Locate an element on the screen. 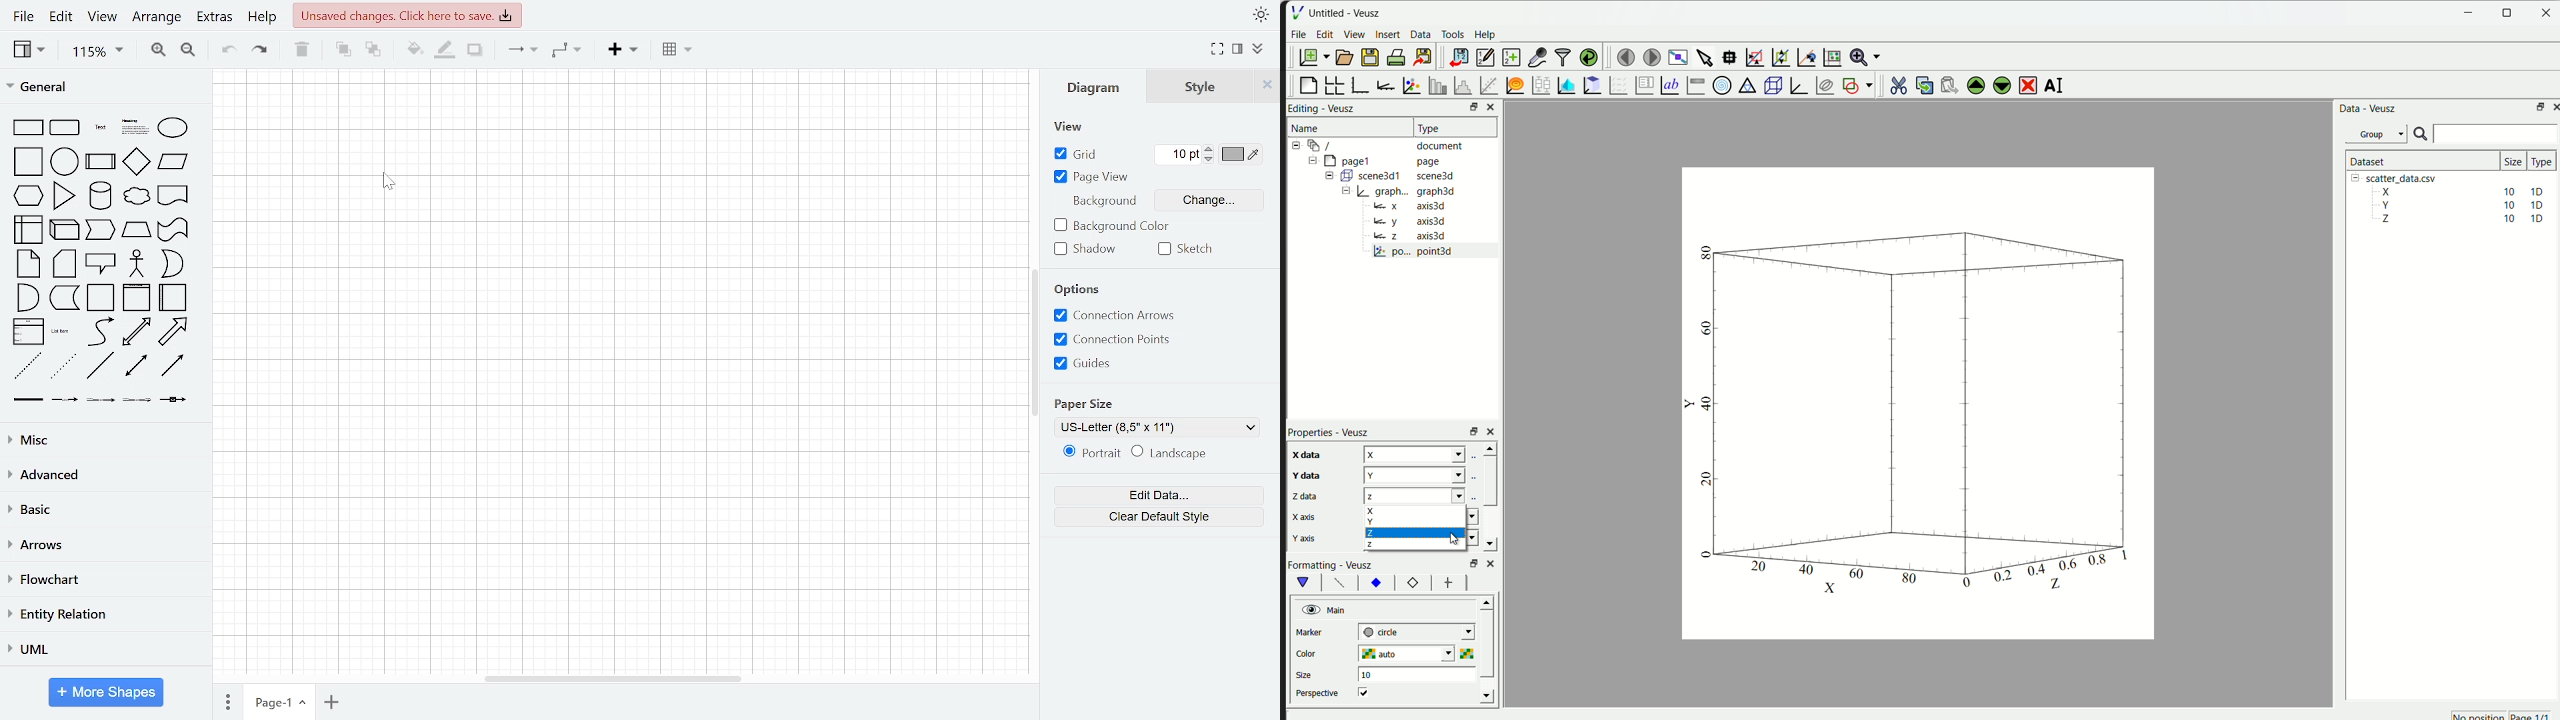  horizontal scrollbar is located at coordinates (611, 680).